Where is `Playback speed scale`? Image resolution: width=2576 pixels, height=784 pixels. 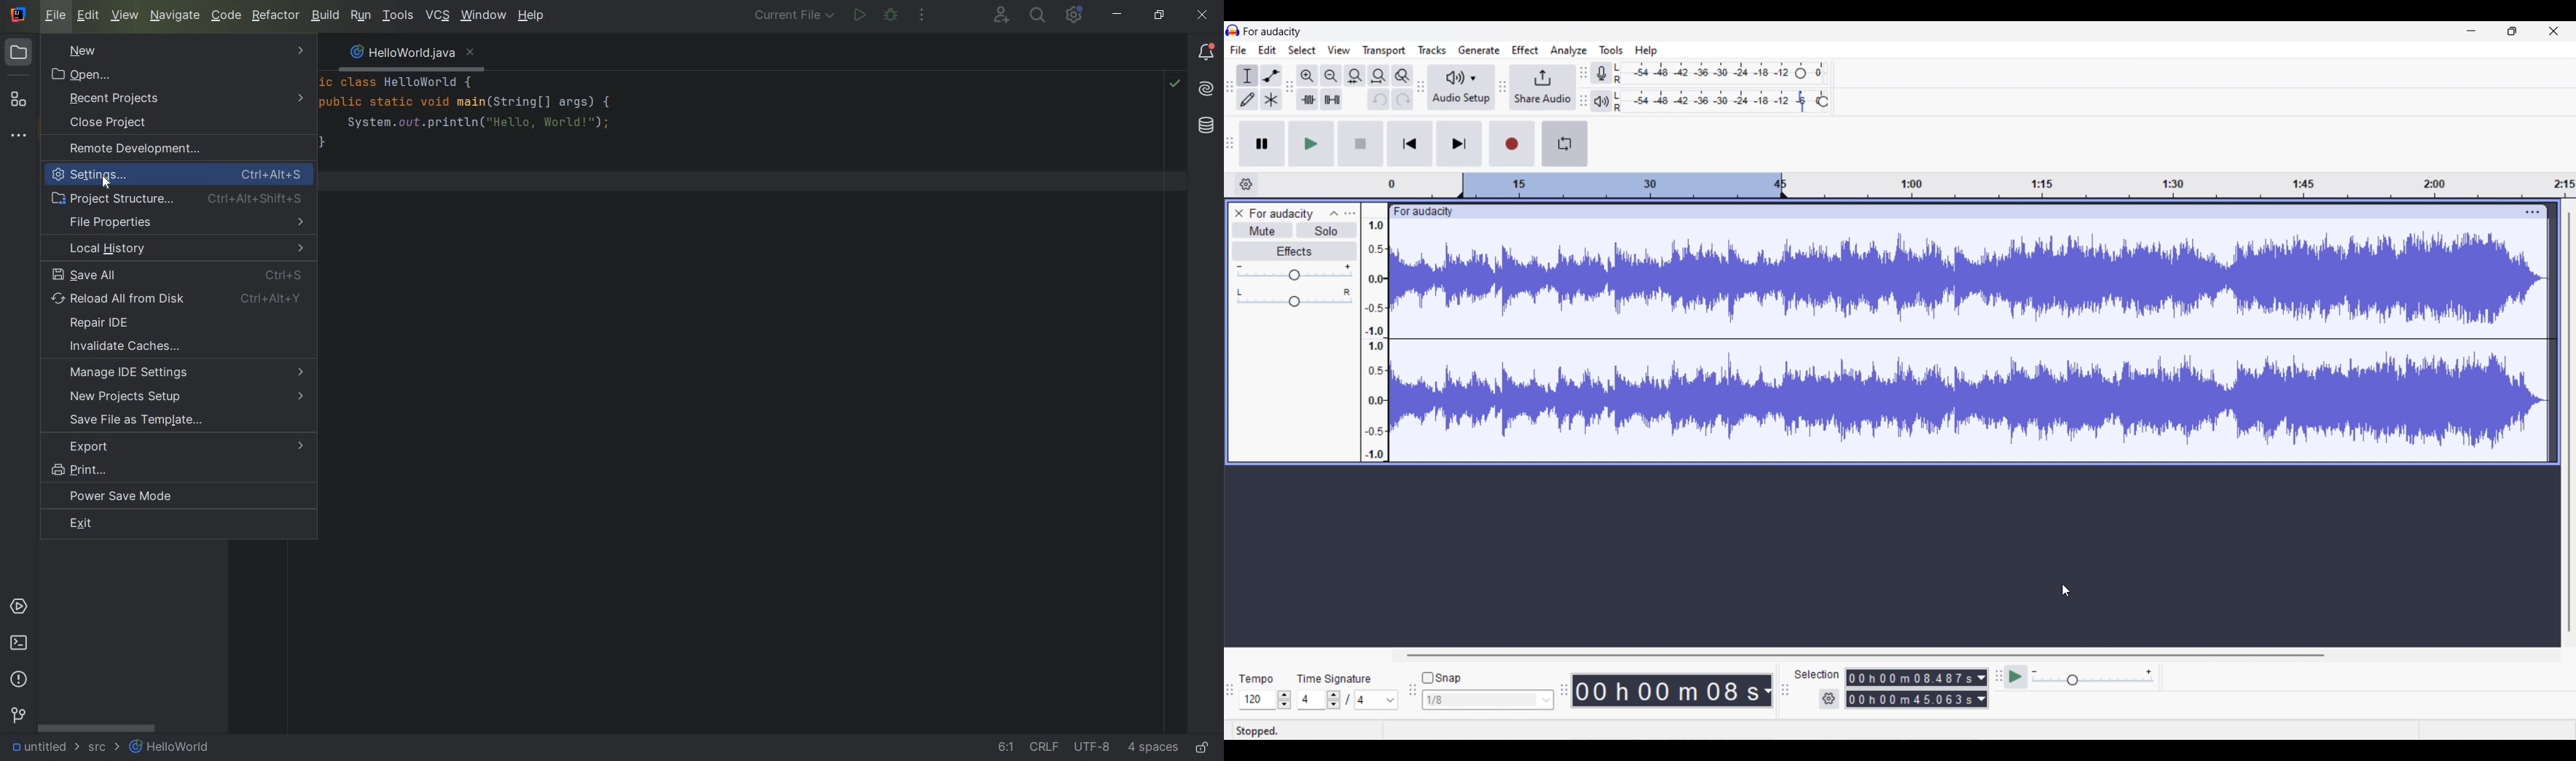 Playback speed scale is located at coordinates (2093, 676).